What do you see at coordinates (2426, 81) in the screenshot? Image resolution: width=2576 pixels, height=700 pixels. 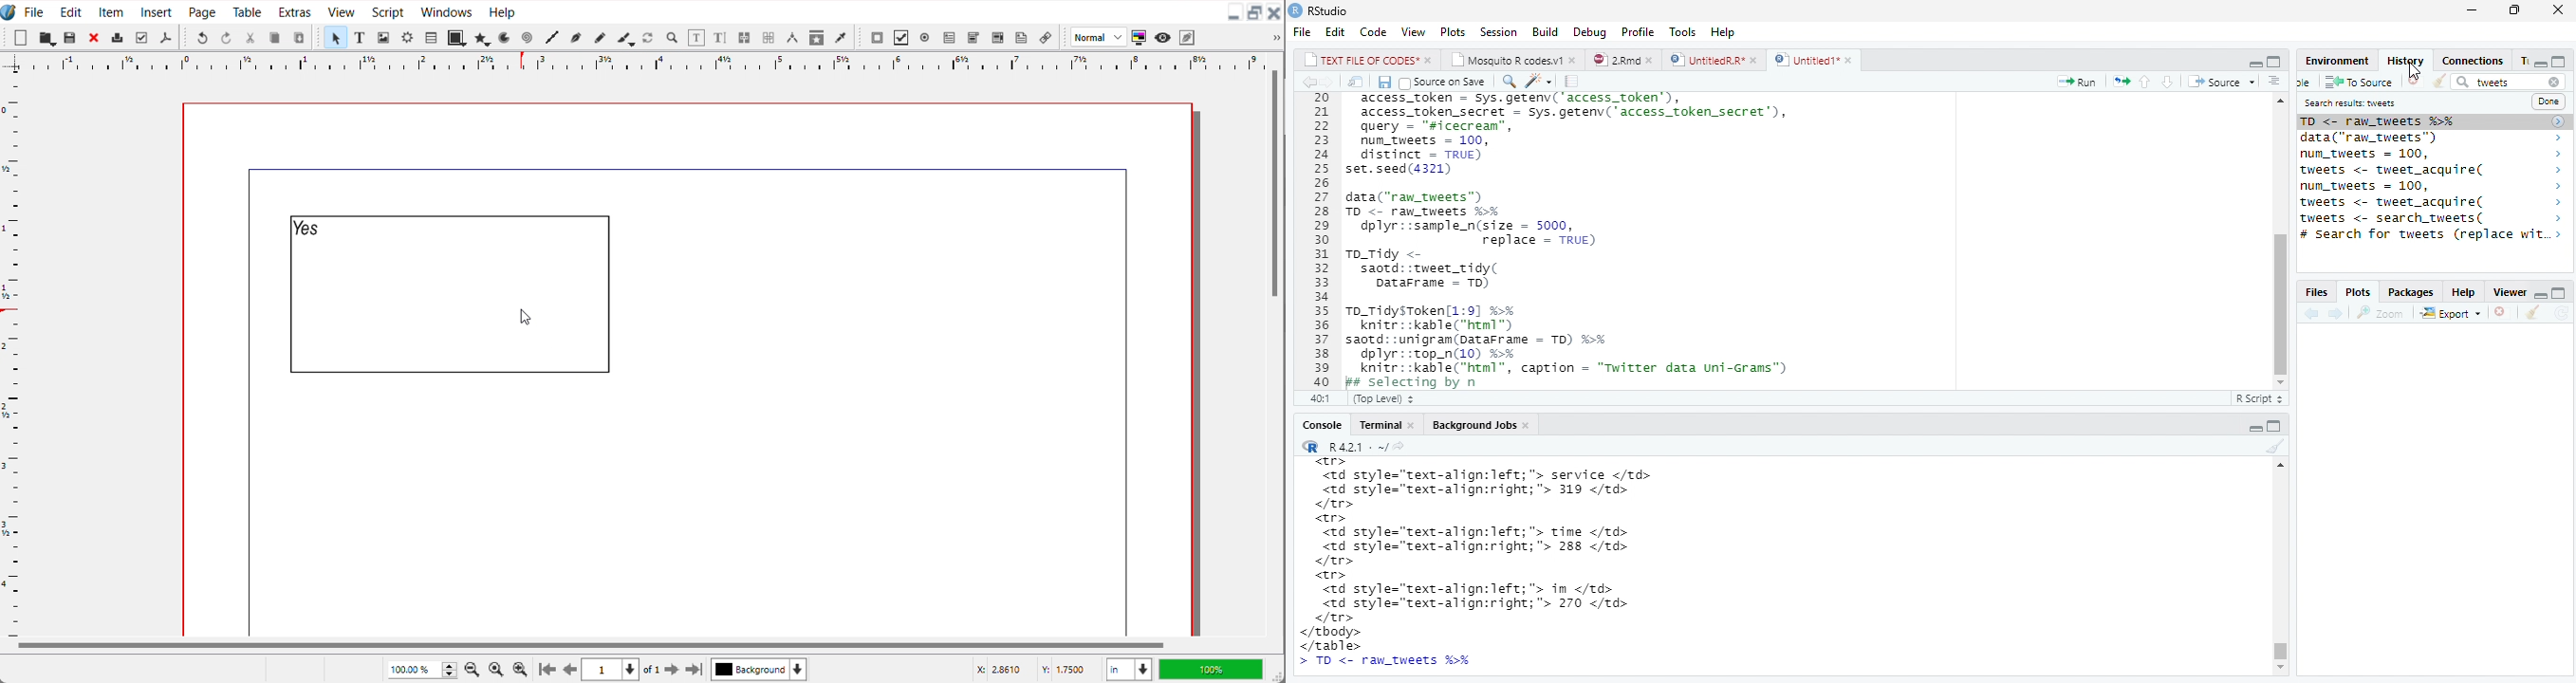 I see `Clear window` at bounding box center [2426, 81].